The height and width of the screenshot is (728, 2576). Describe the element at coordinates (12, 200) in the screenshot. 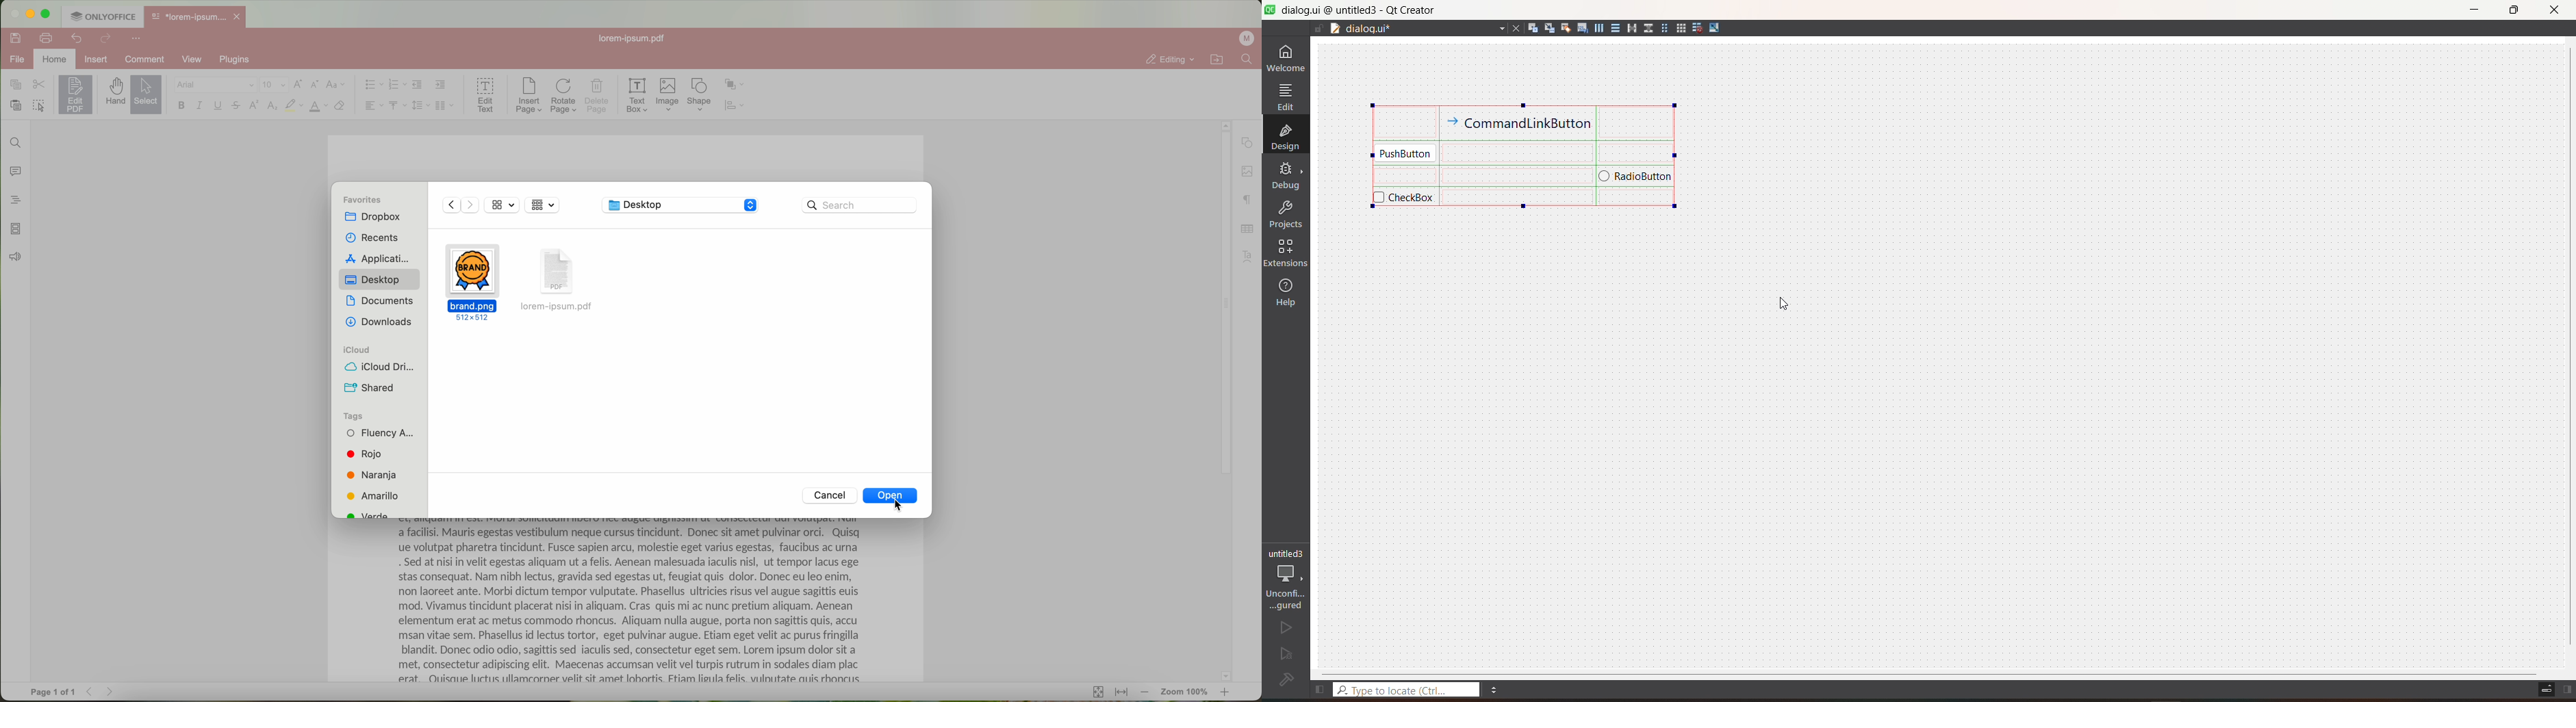

I see `headings` at that location.